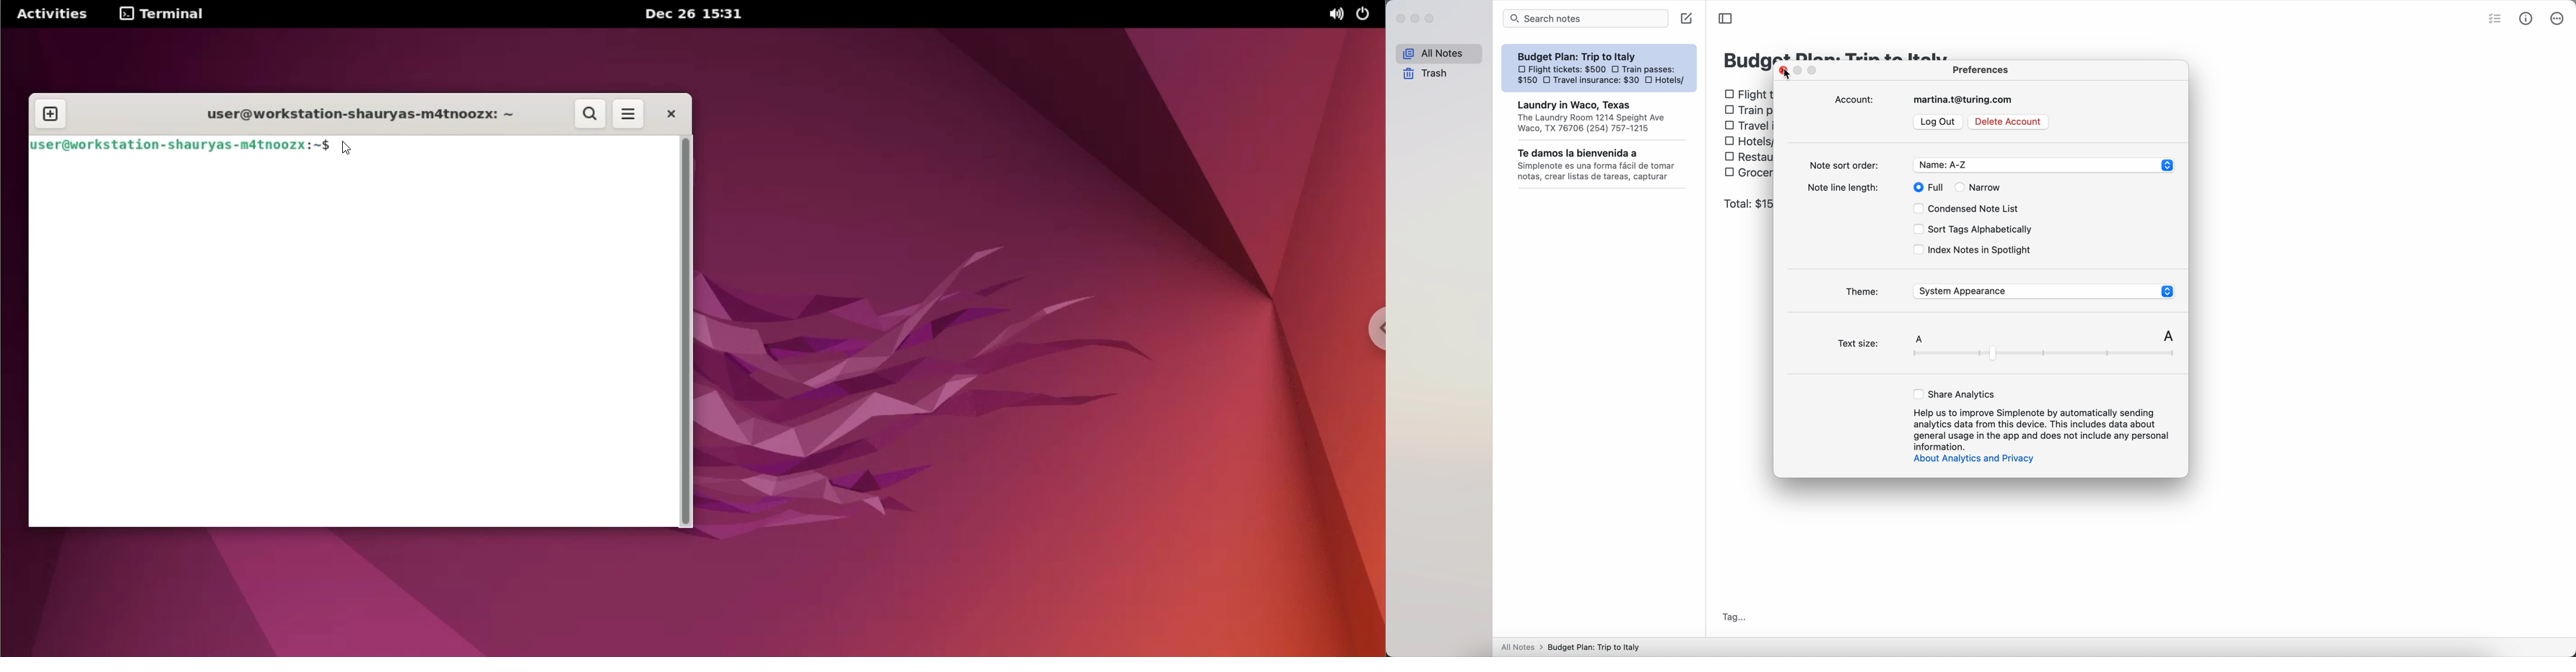 The image size is (2576, 672). What do you see at coordinates (1749, 135) in the screenshot?
I see `checkbox body text` at bounding box center [1749, 135].